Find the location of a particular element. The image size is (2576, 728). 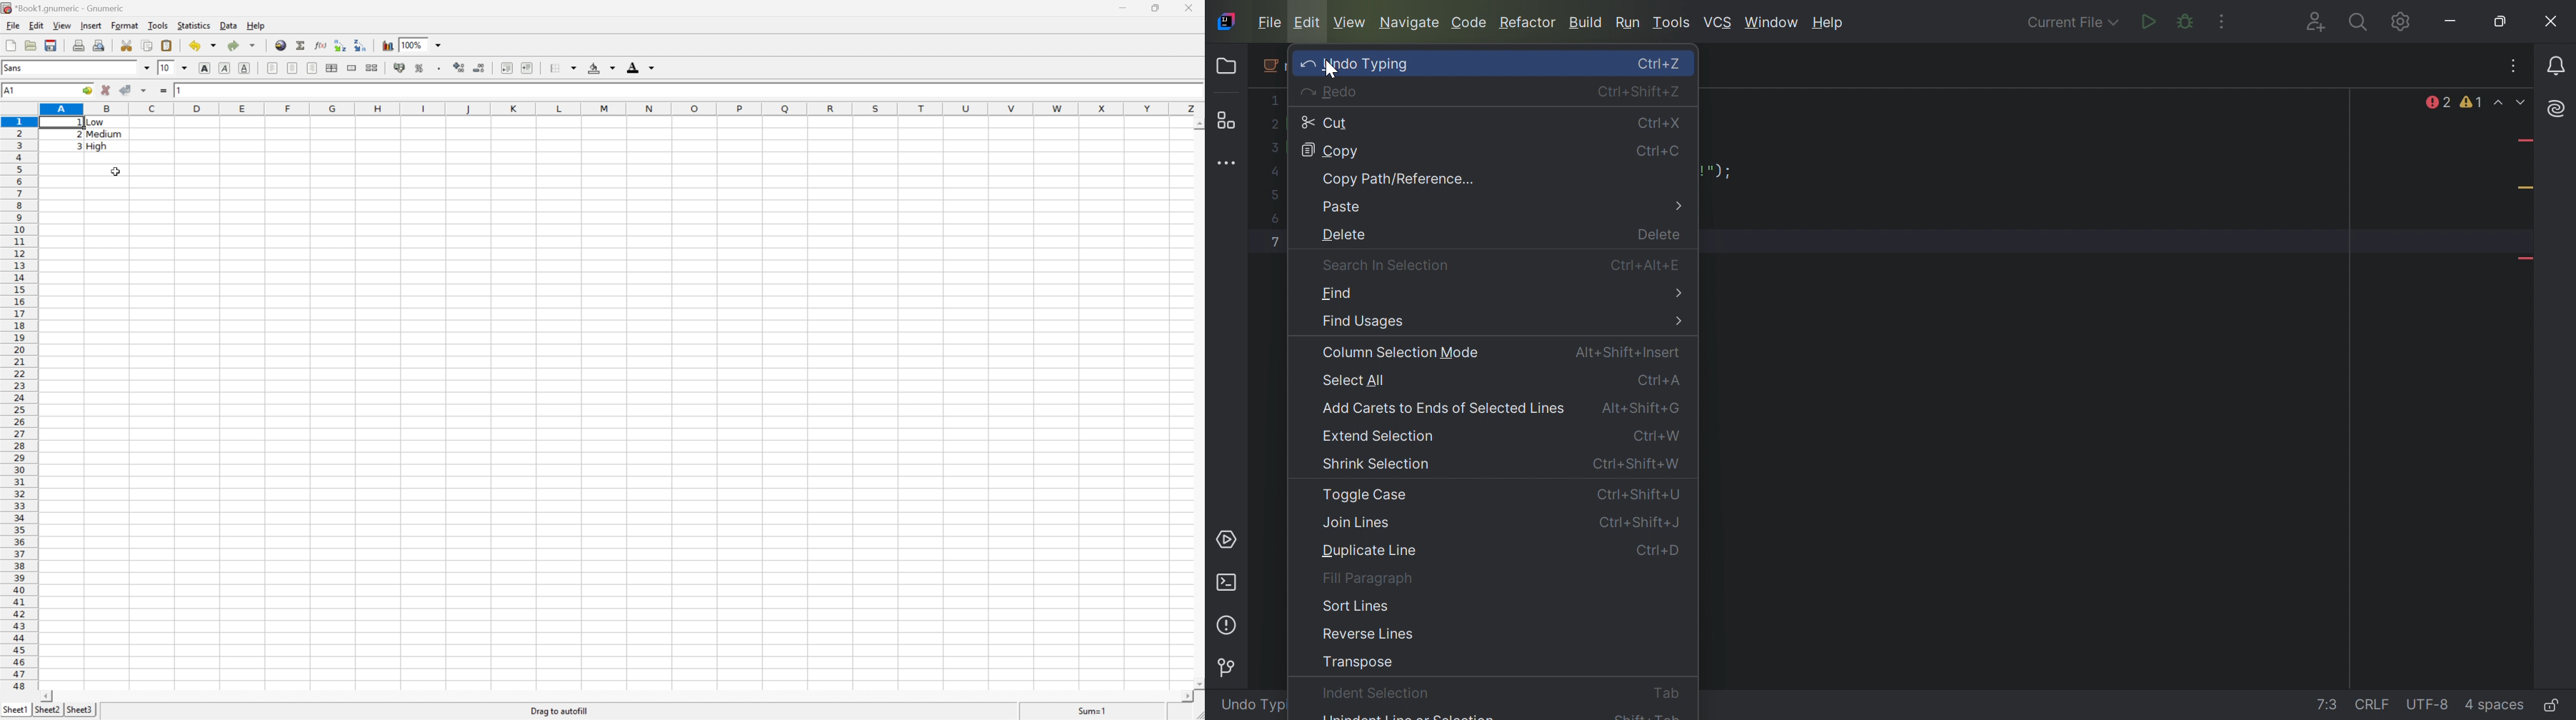

Open a file is located at coordinates (30, 46).